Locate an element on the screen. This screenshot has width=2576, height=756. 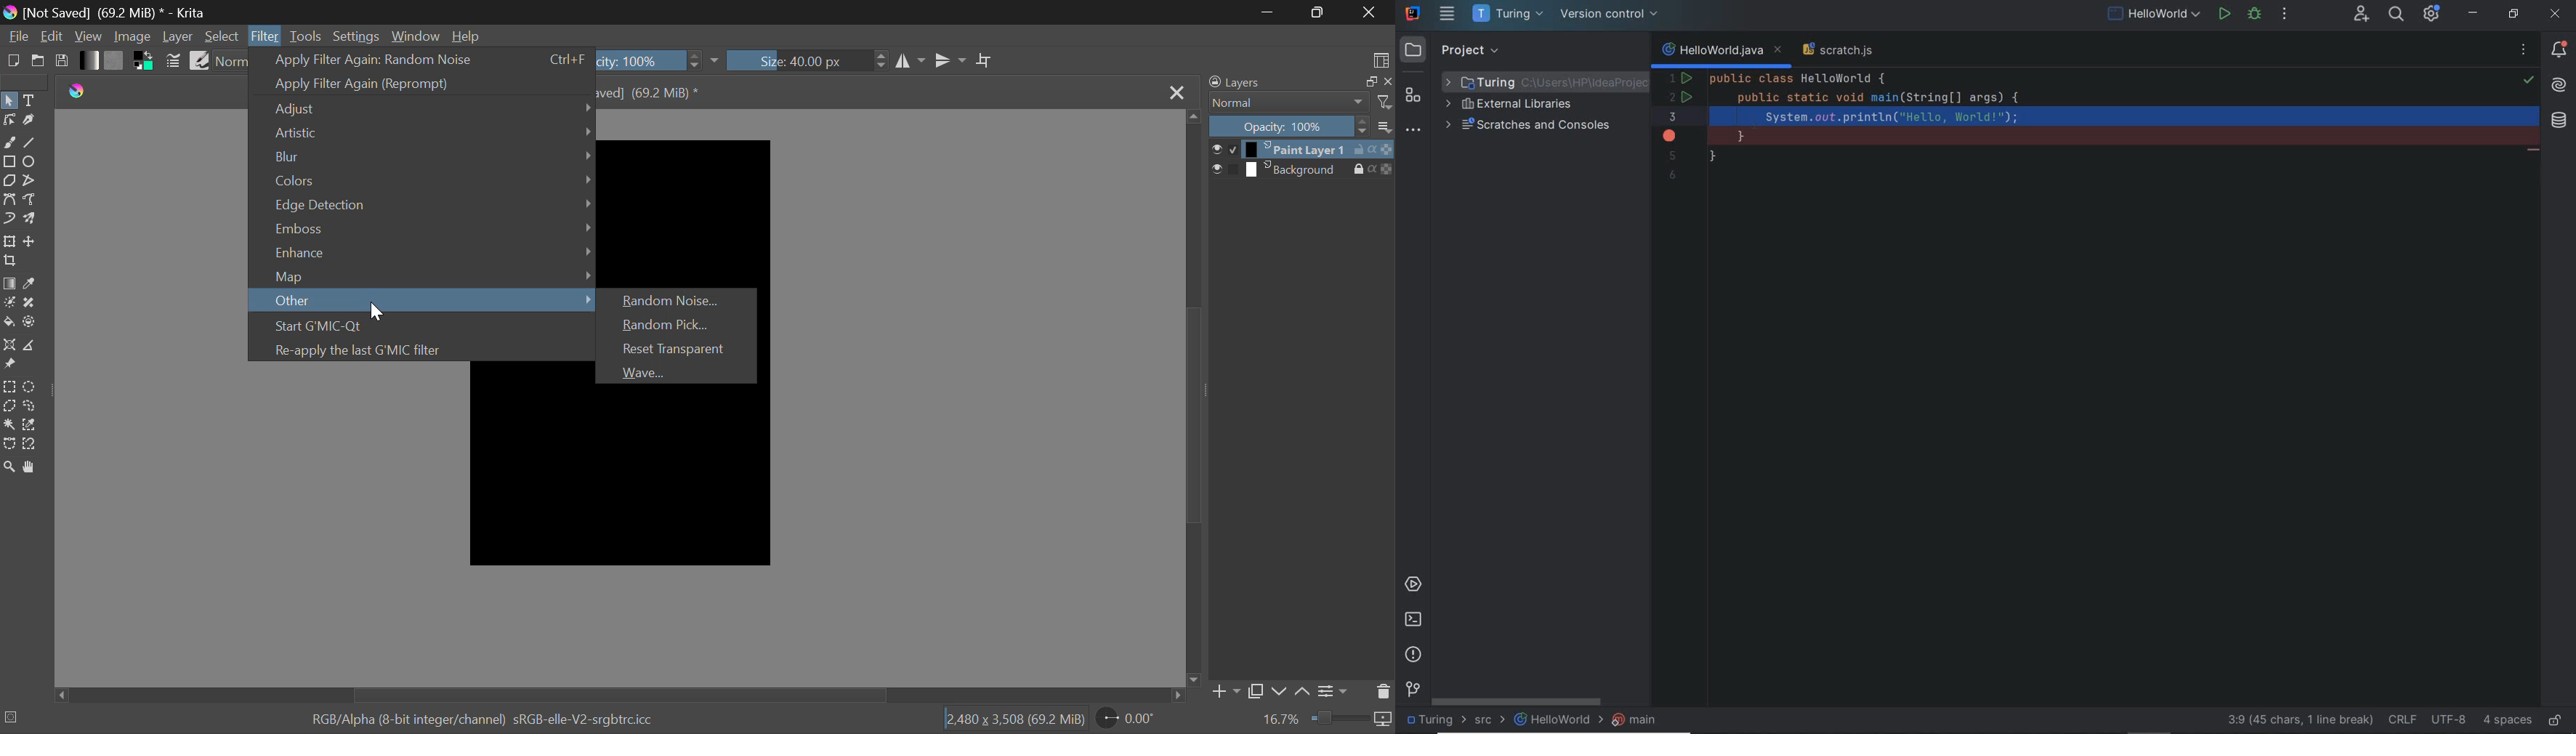
highlights problems: no problem is located at coordinates (2529, 81).